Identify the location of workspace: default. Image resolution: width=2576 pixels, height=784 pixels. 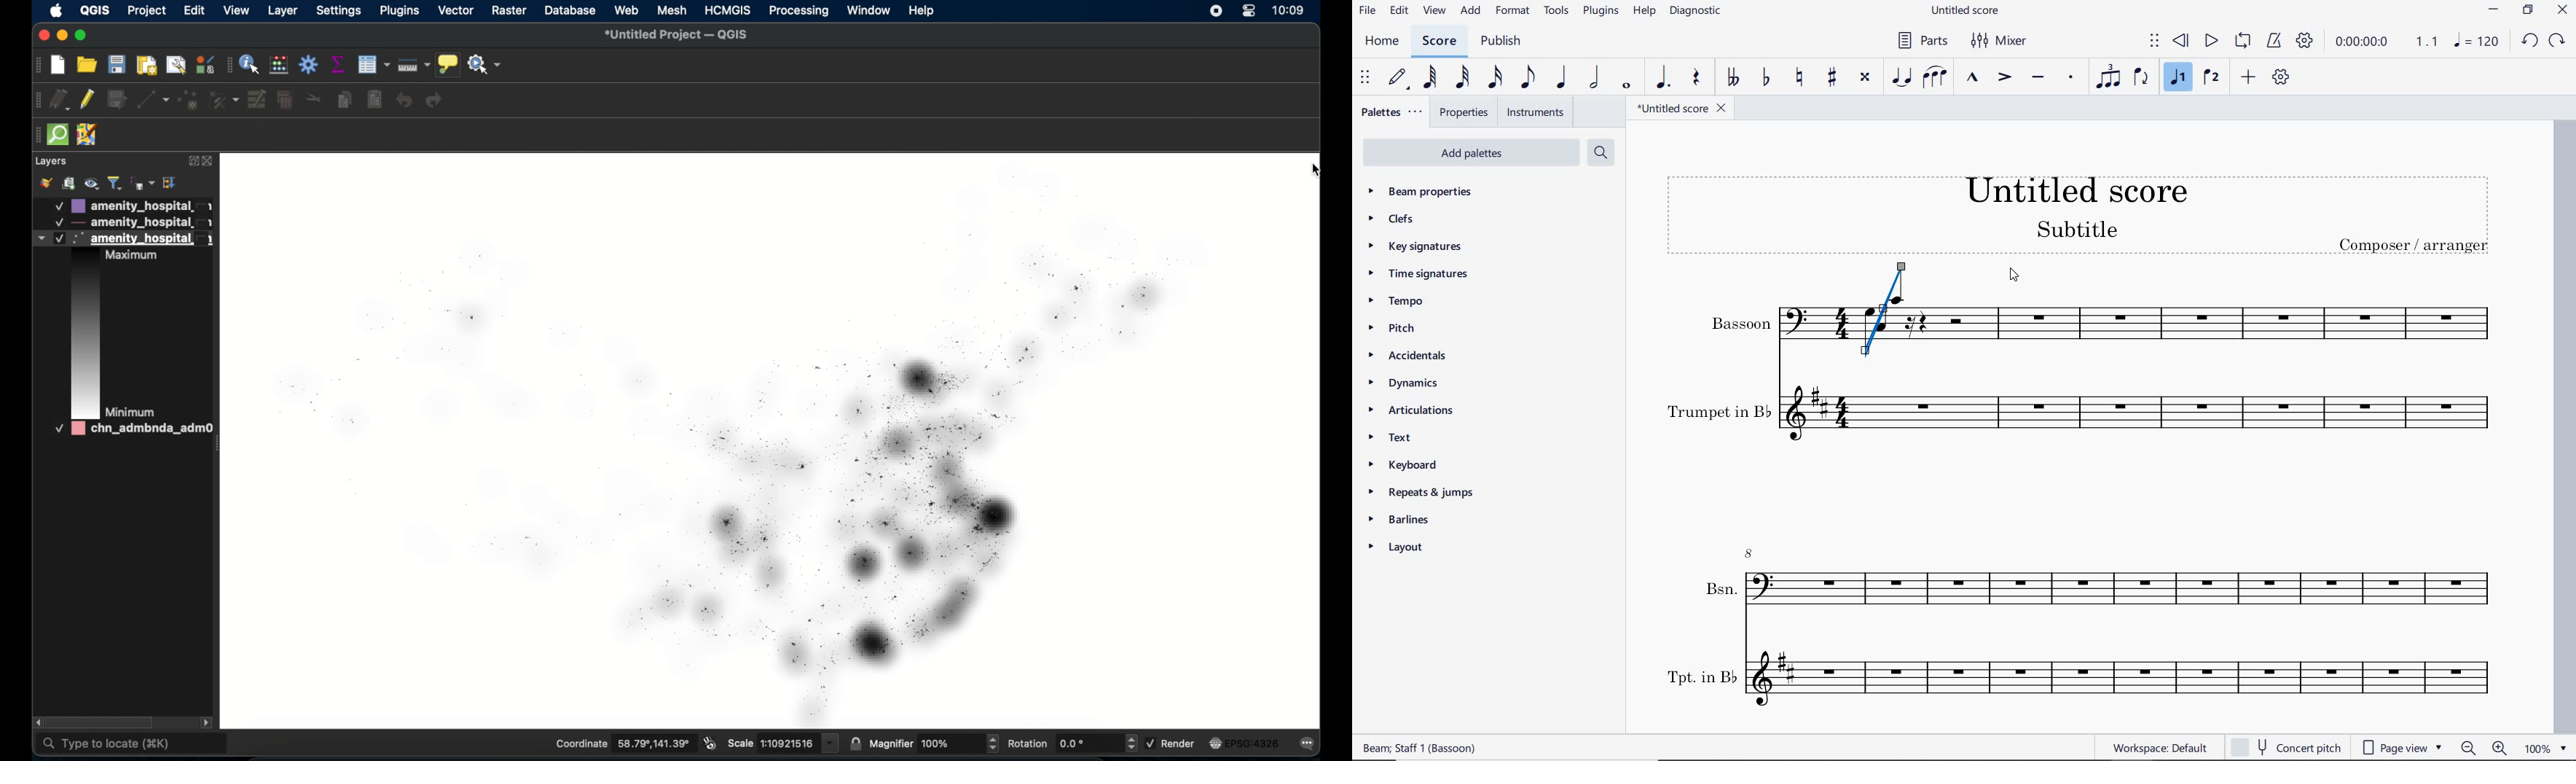
(2159, 749).